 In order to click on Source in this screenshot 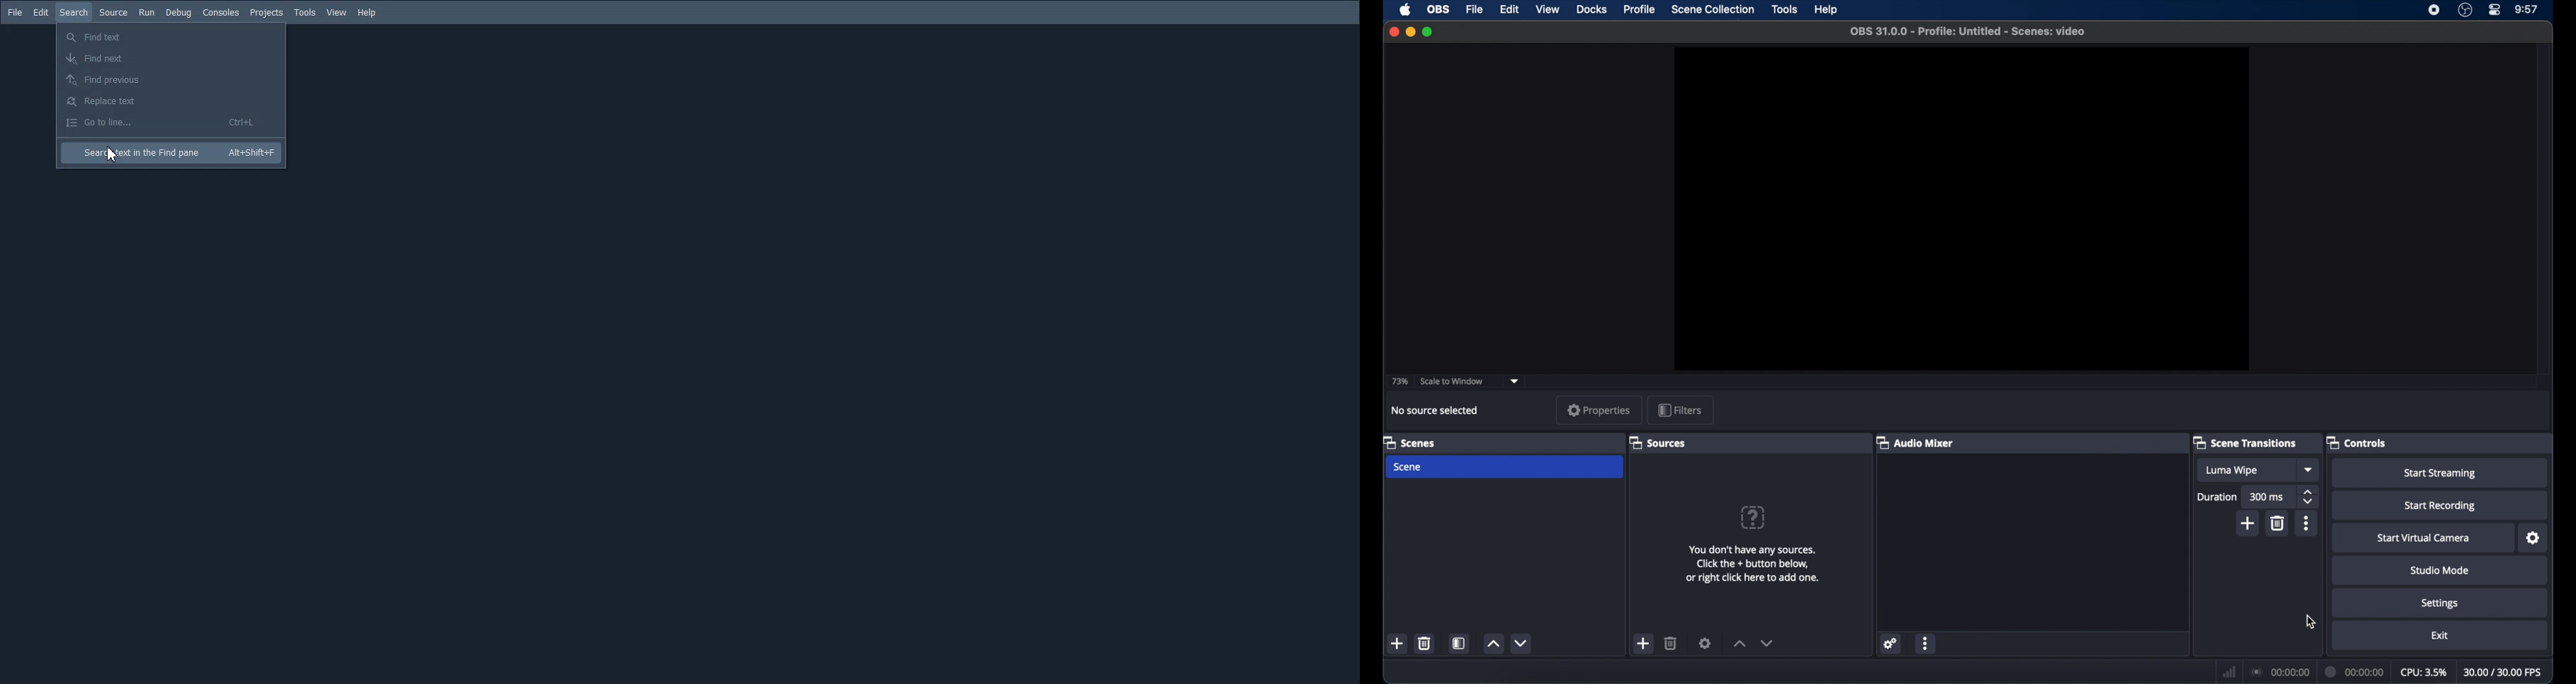, I will do `click(113, 12)`.